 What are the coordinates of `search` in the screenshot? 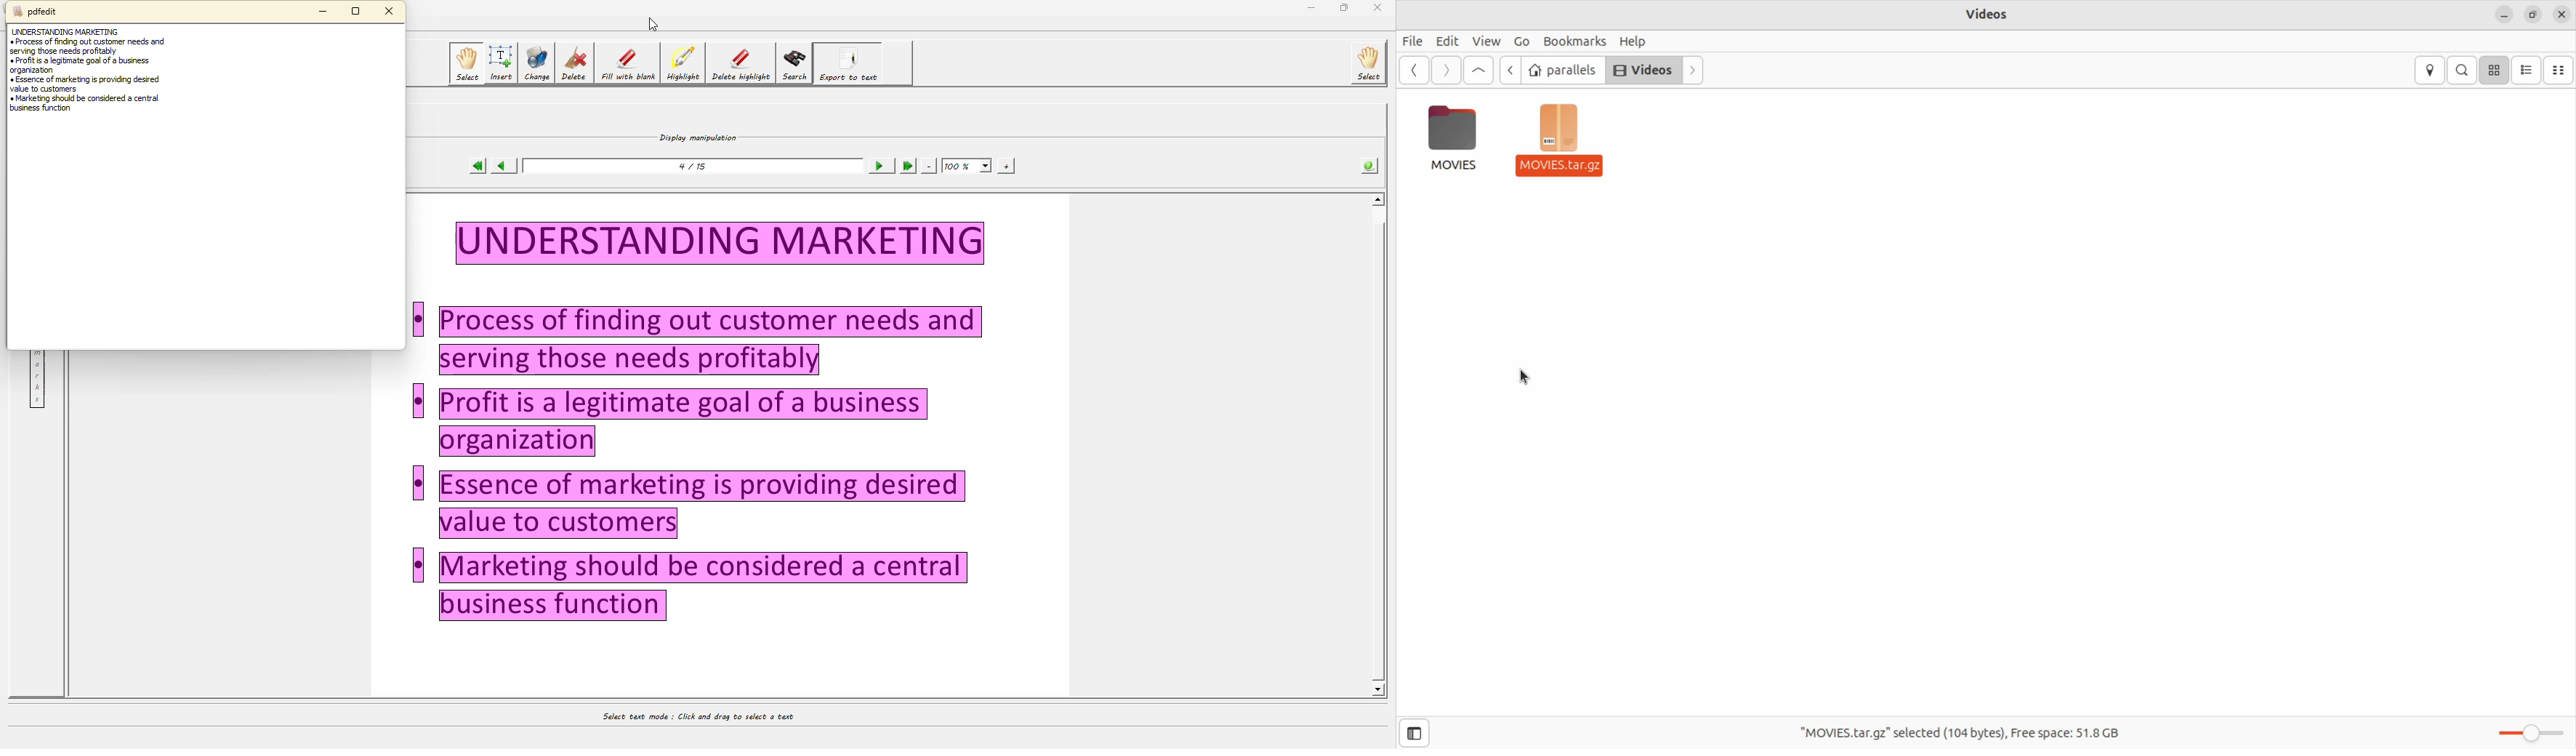 It's located at (2462, 70).